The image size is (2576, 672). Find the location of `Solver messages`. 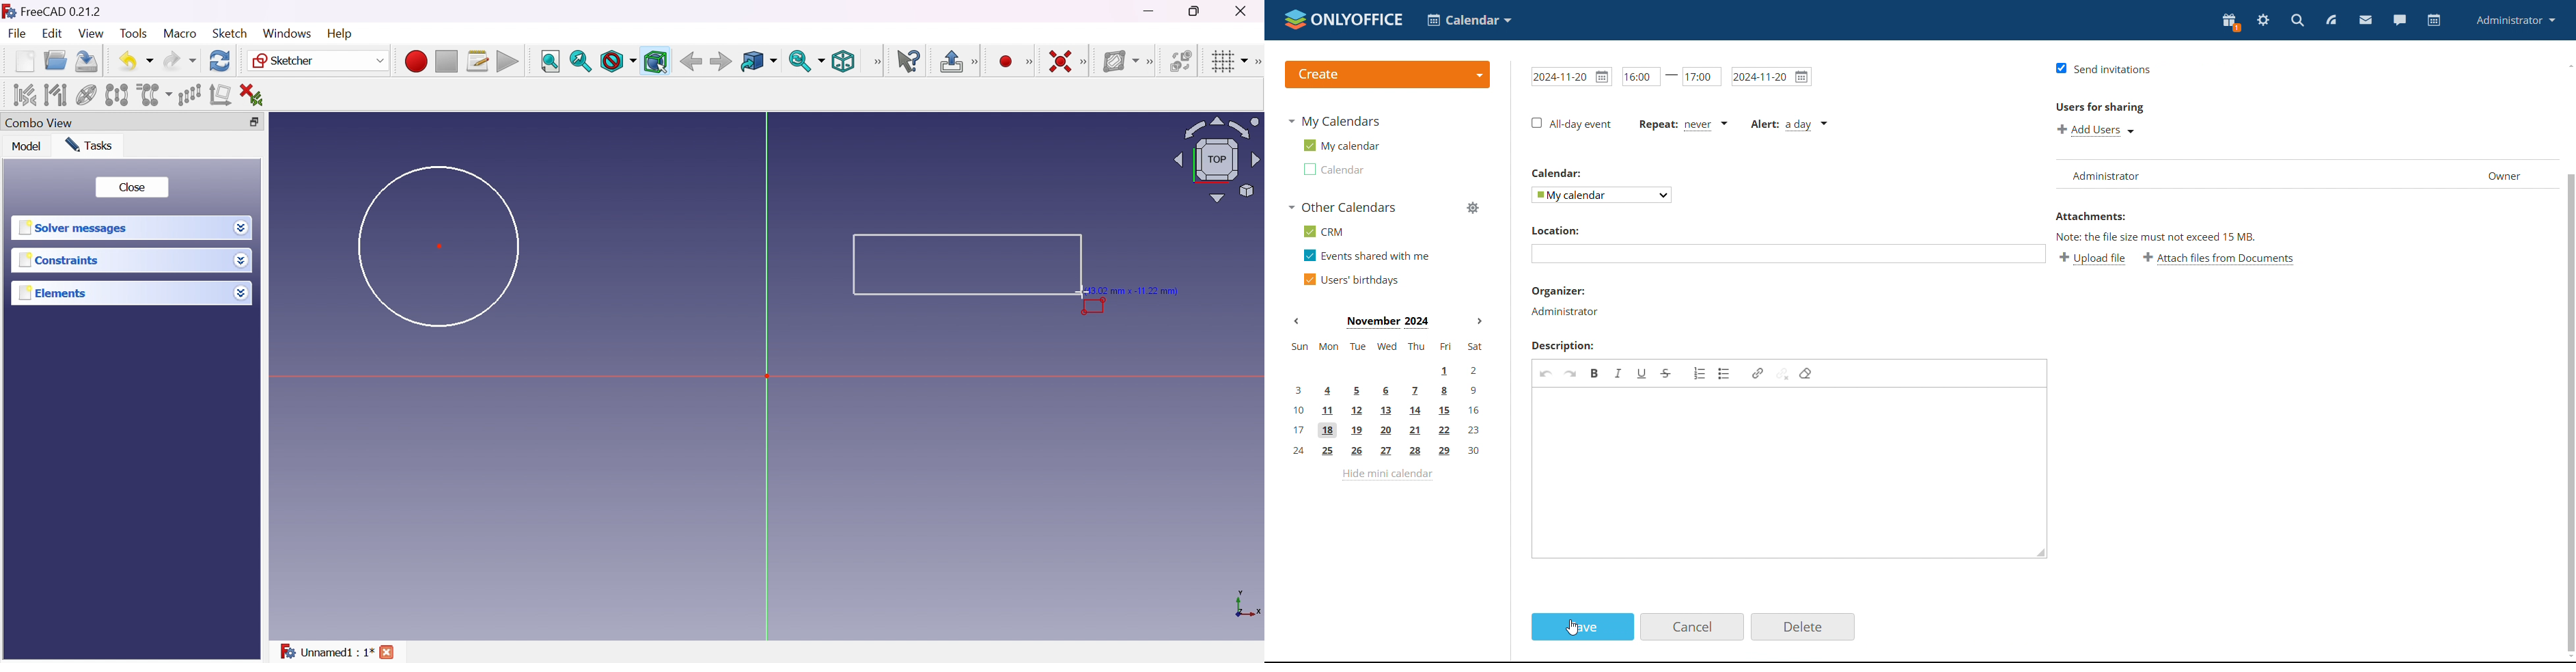

Solver messages is located at coordinates (72, 228).